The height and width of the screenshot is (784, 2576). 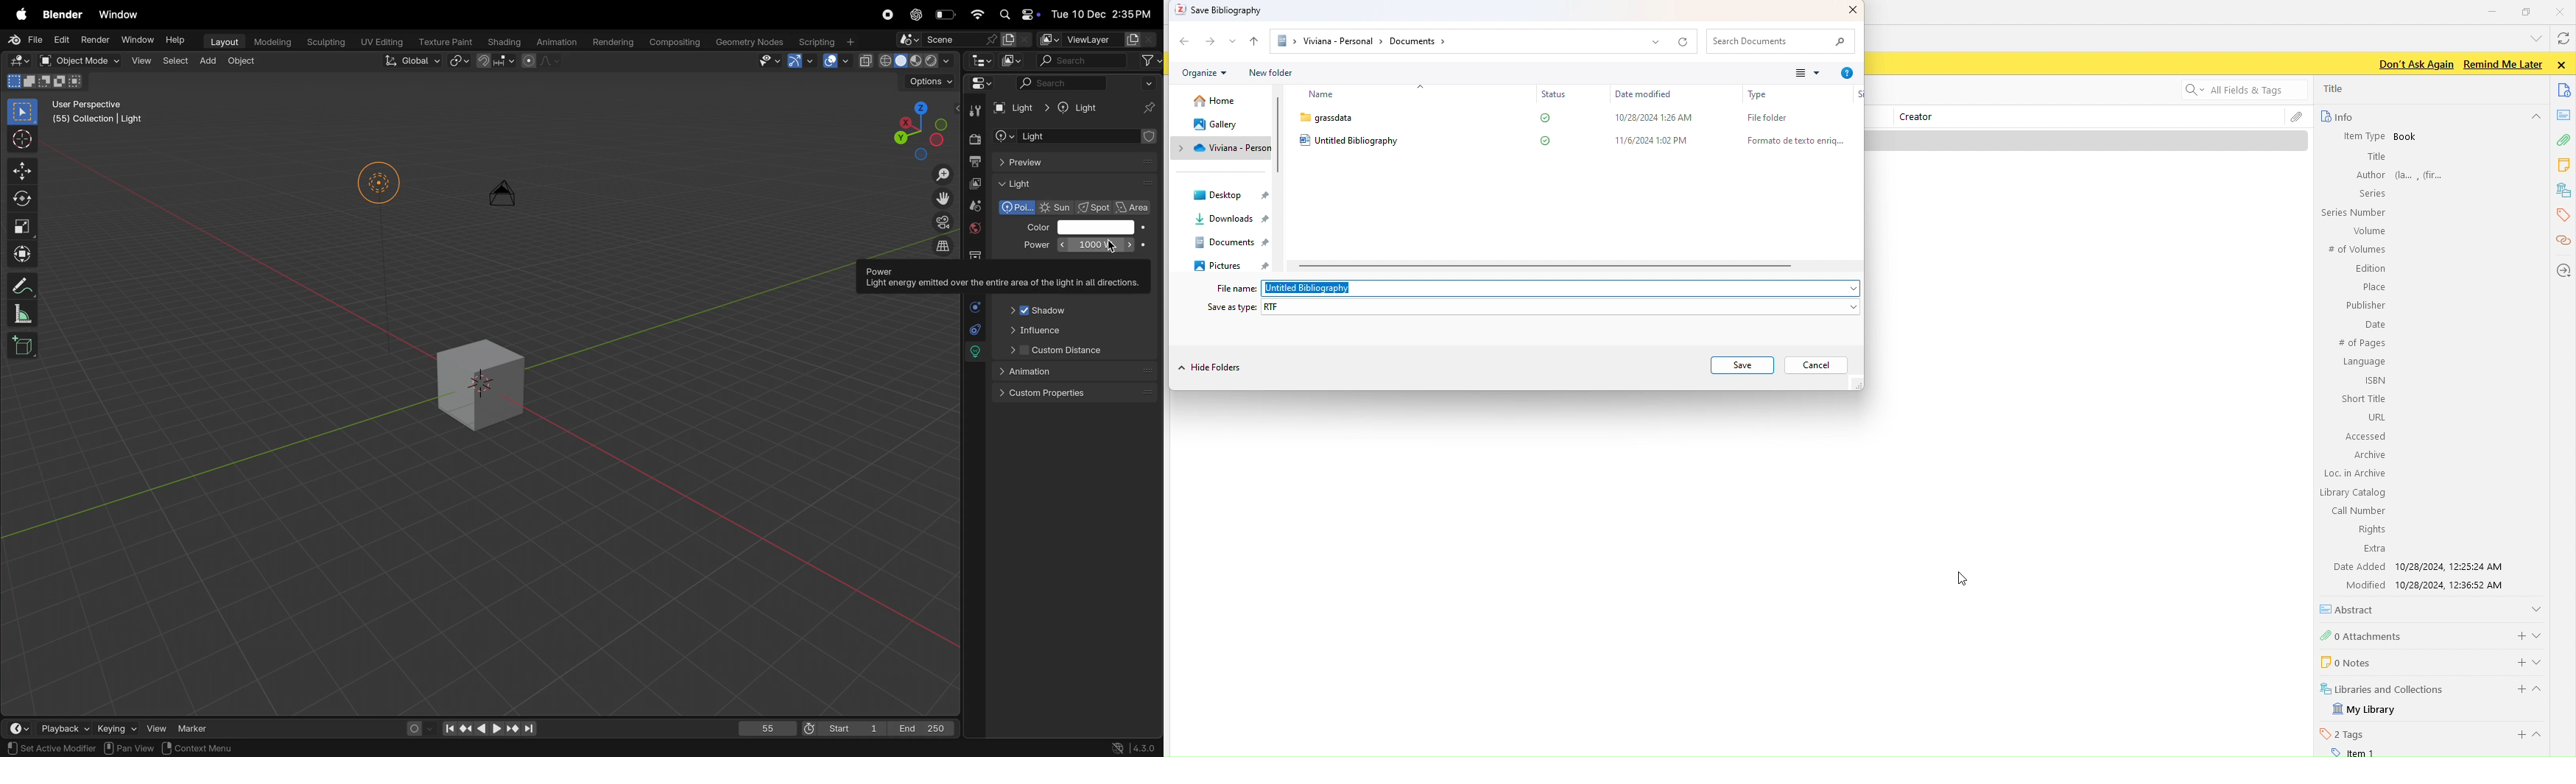 What do you see at coordinates (2352, 213) in the screenshot?
I see `Series Number` at bounding box center [2352, 213].